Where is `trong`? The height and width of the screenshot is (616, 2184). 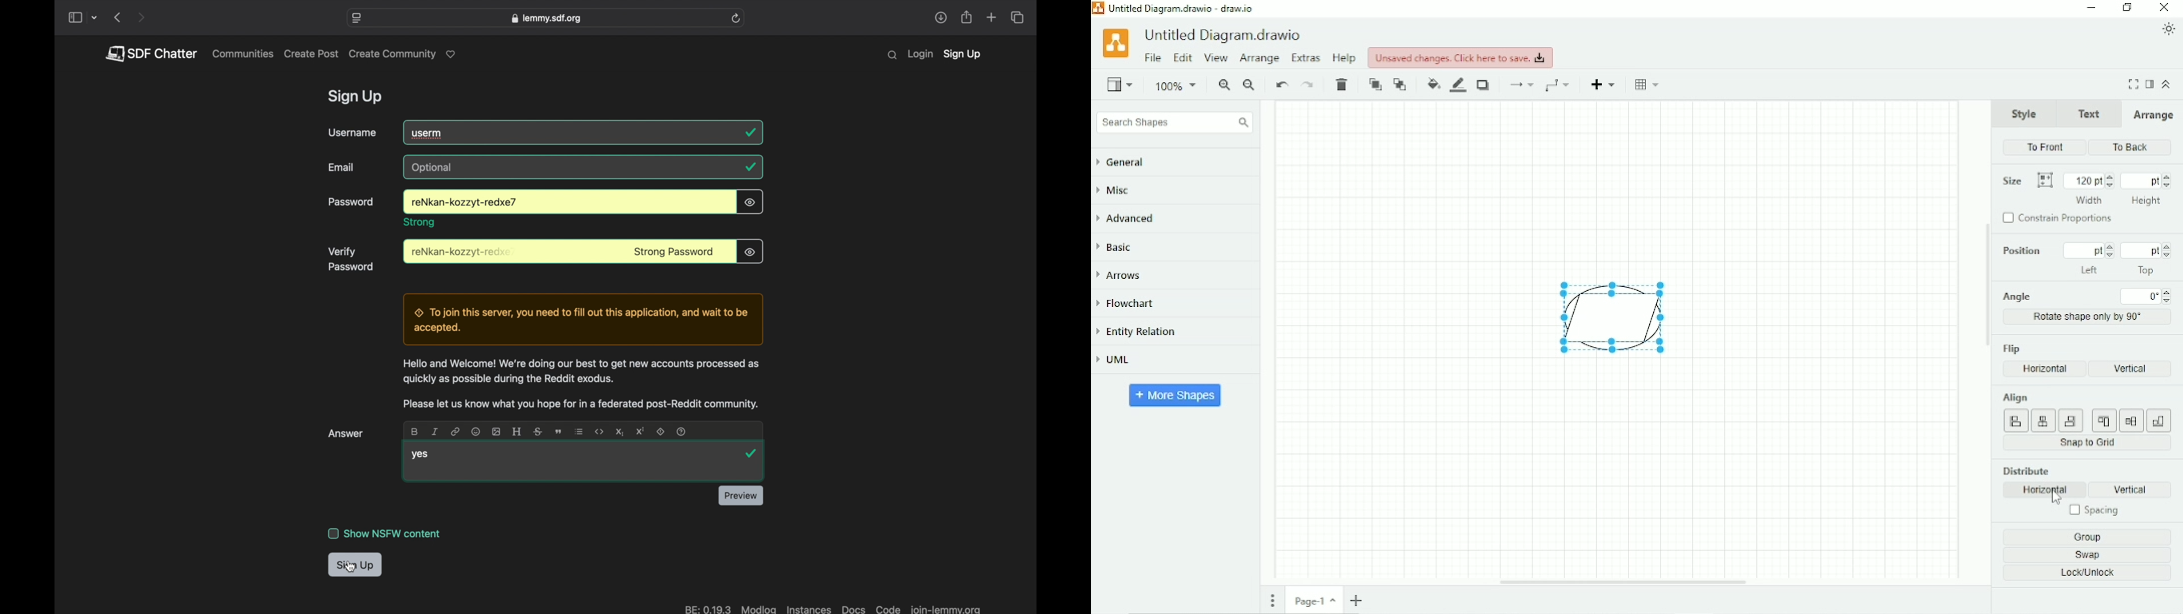
trong is located at coordinates (420, 222).